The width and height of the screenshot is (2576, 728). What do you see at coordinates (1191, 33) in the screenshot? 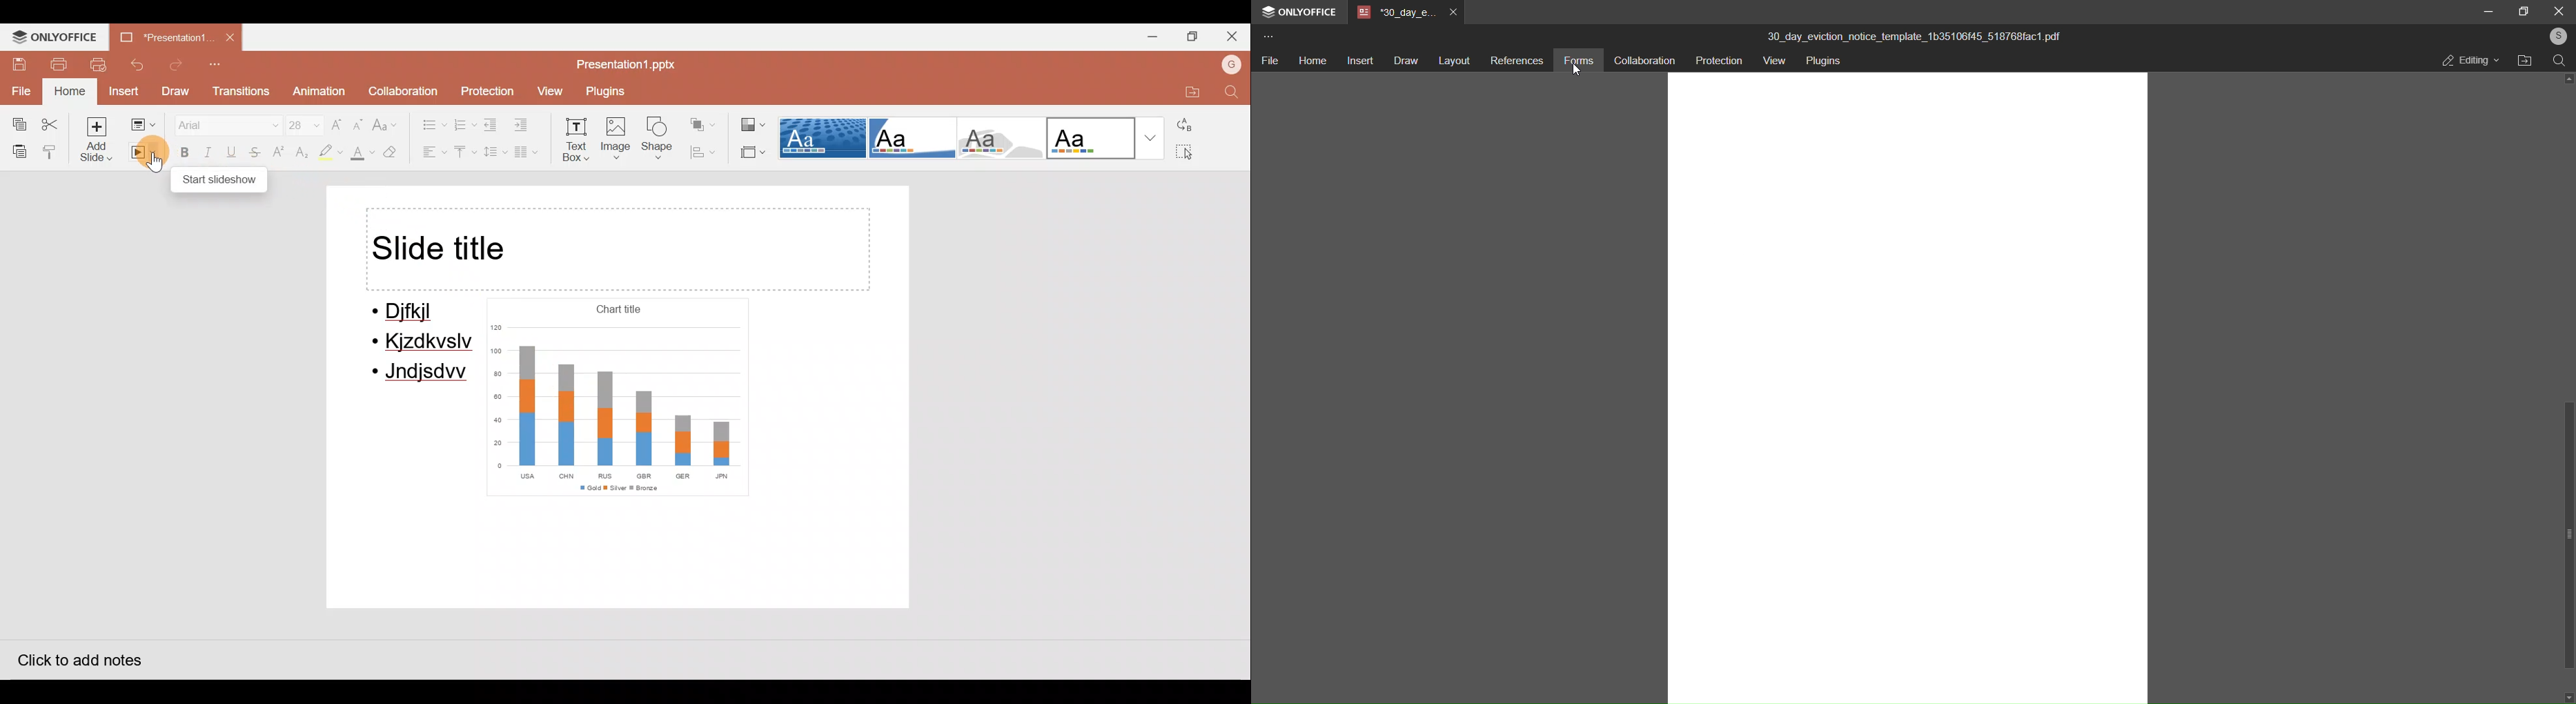
I see `Maximize` at bounding box center [1191, 33].